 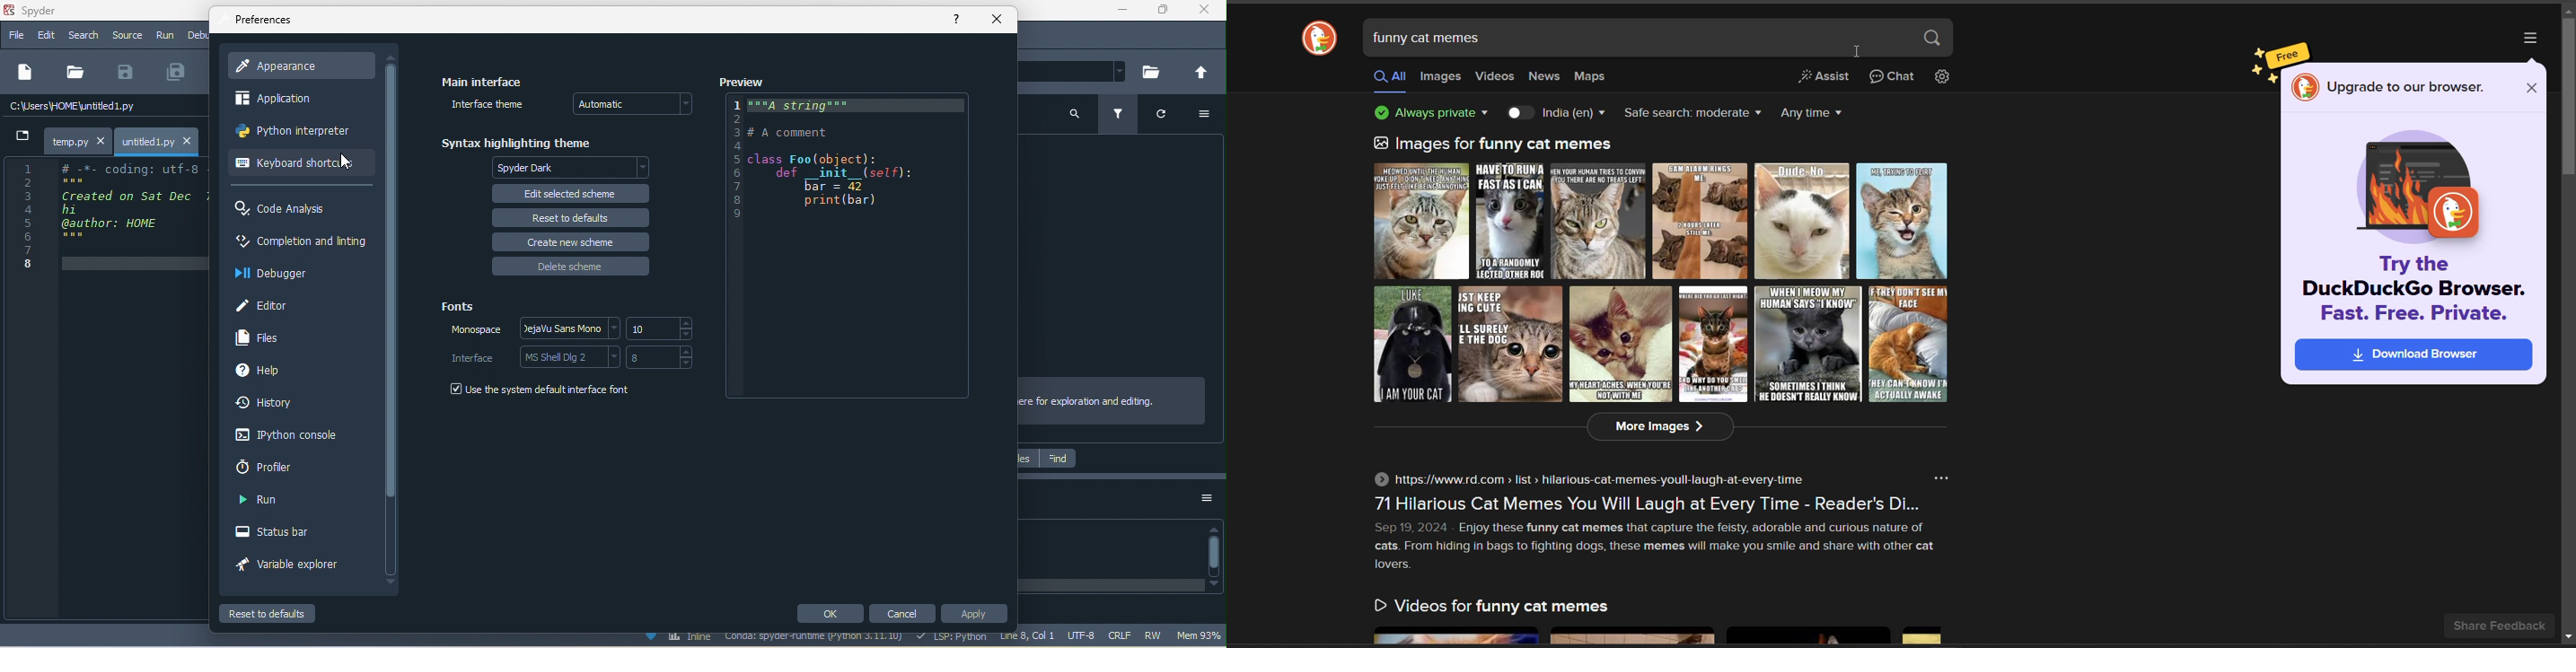 What do you see at coordinates (570, 192) in the screenshot?
I see `exit selected scheme` at bounding box center [570, 192].